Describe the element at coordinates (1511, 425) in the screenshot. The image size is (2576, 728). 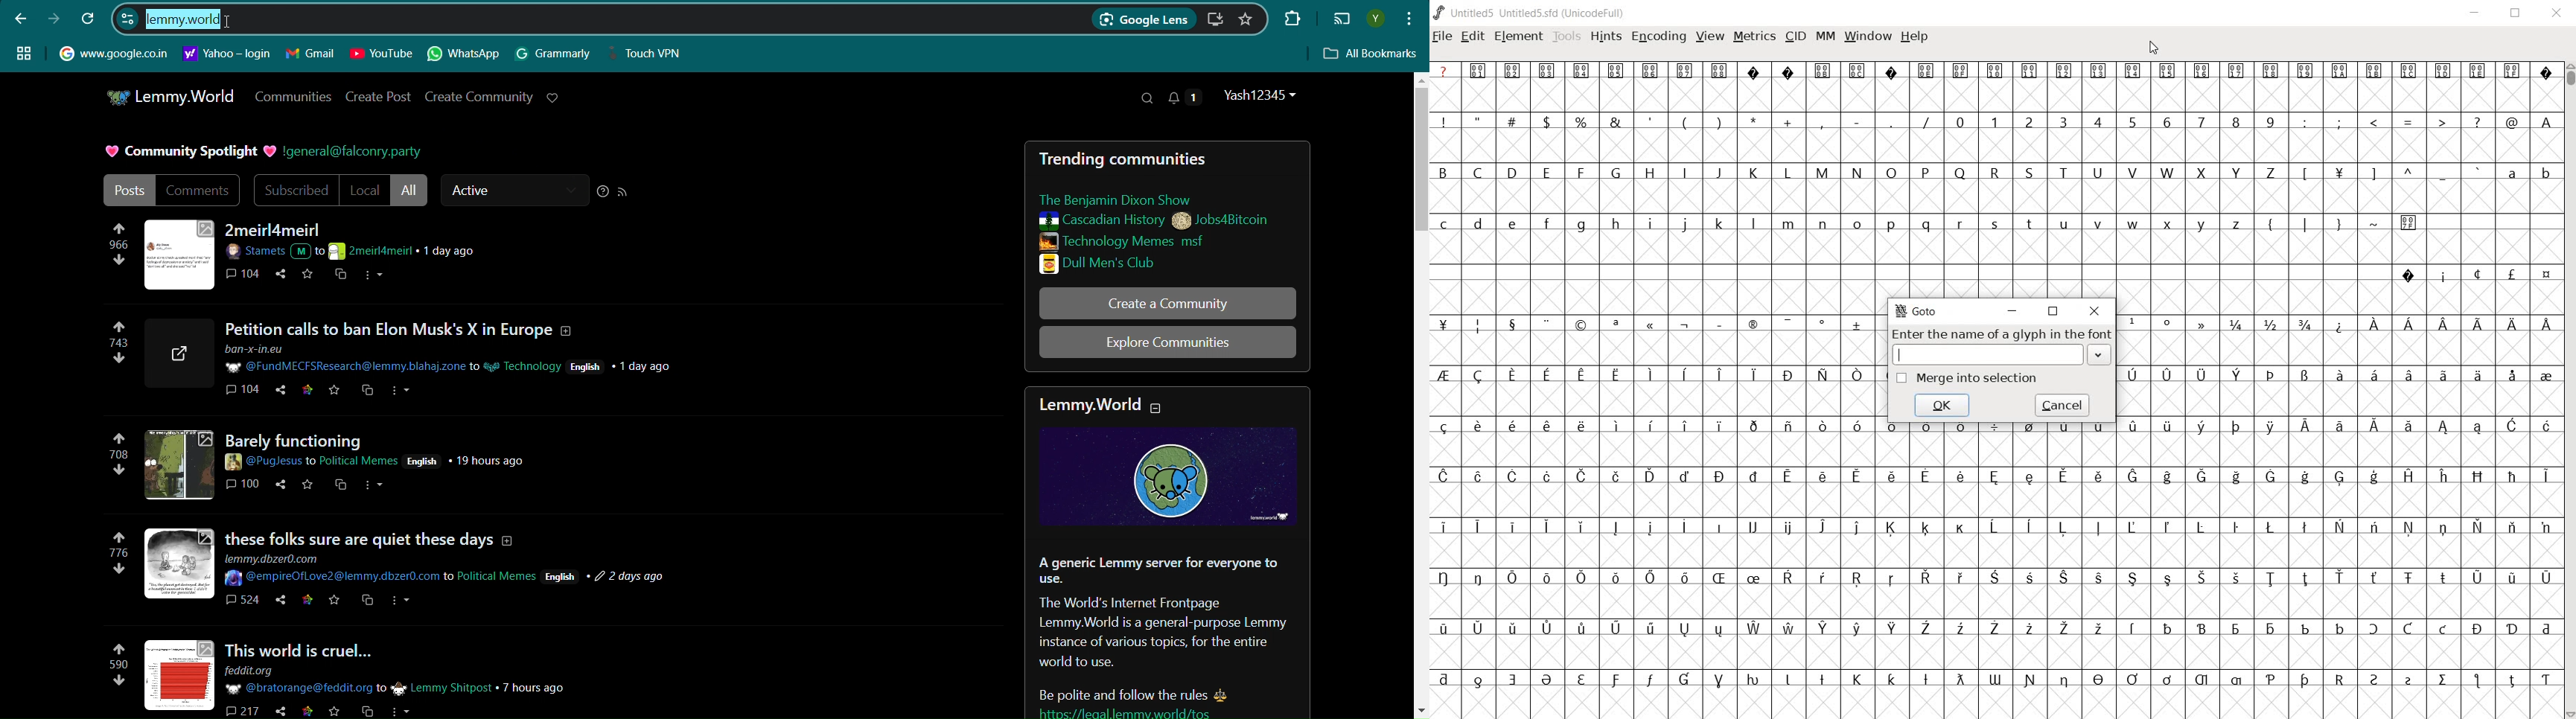
I see `Symbol` at that location.